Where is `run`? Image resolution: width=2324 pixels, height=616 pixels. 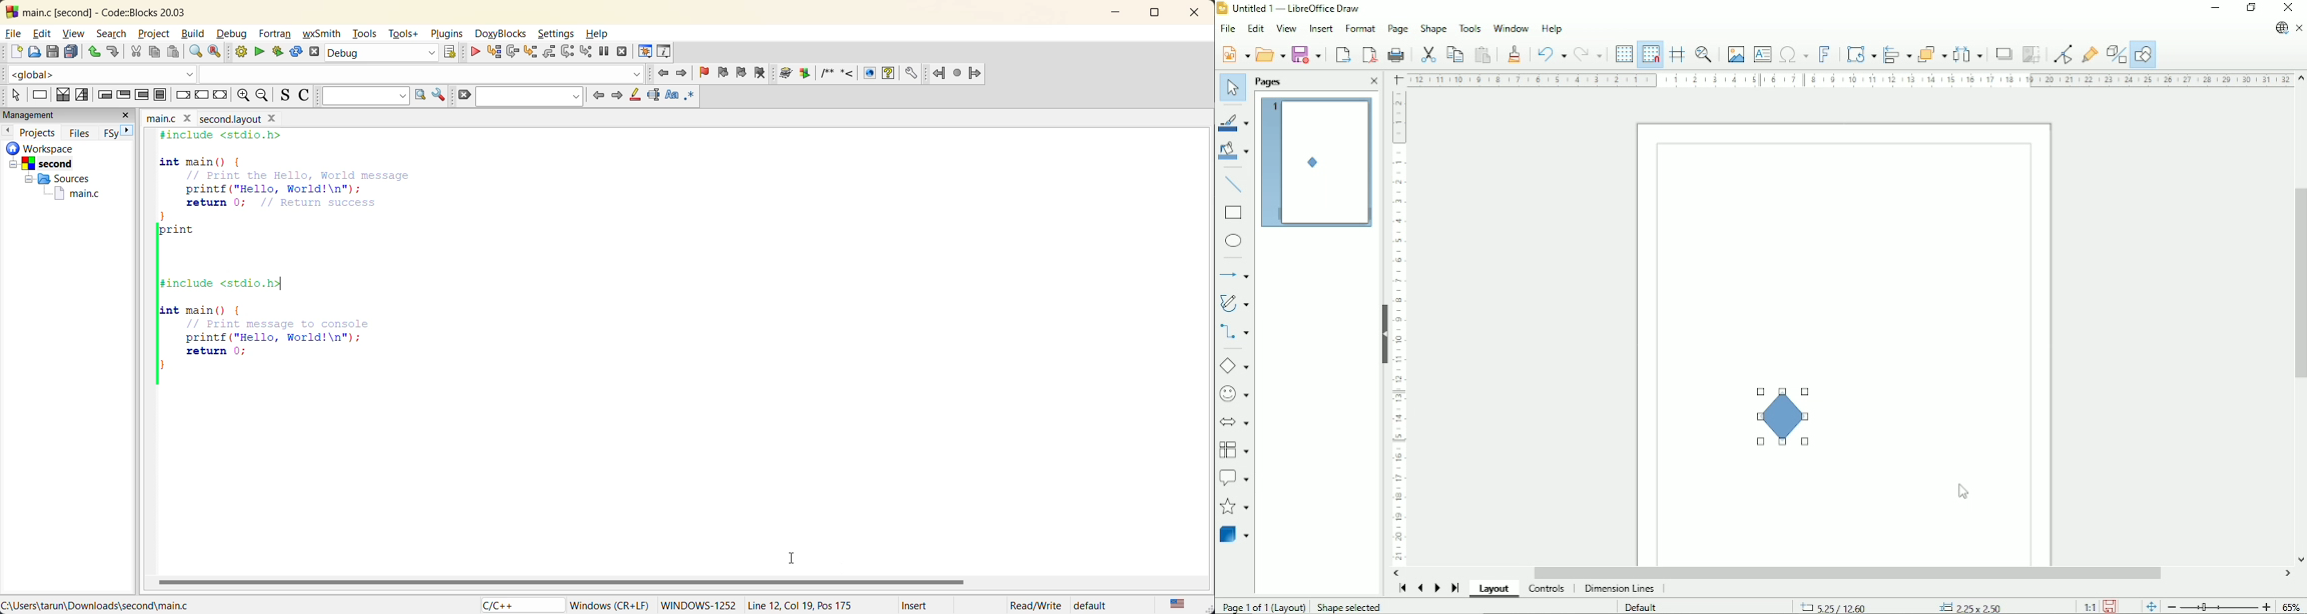 run is located at coordinates (260, 51).